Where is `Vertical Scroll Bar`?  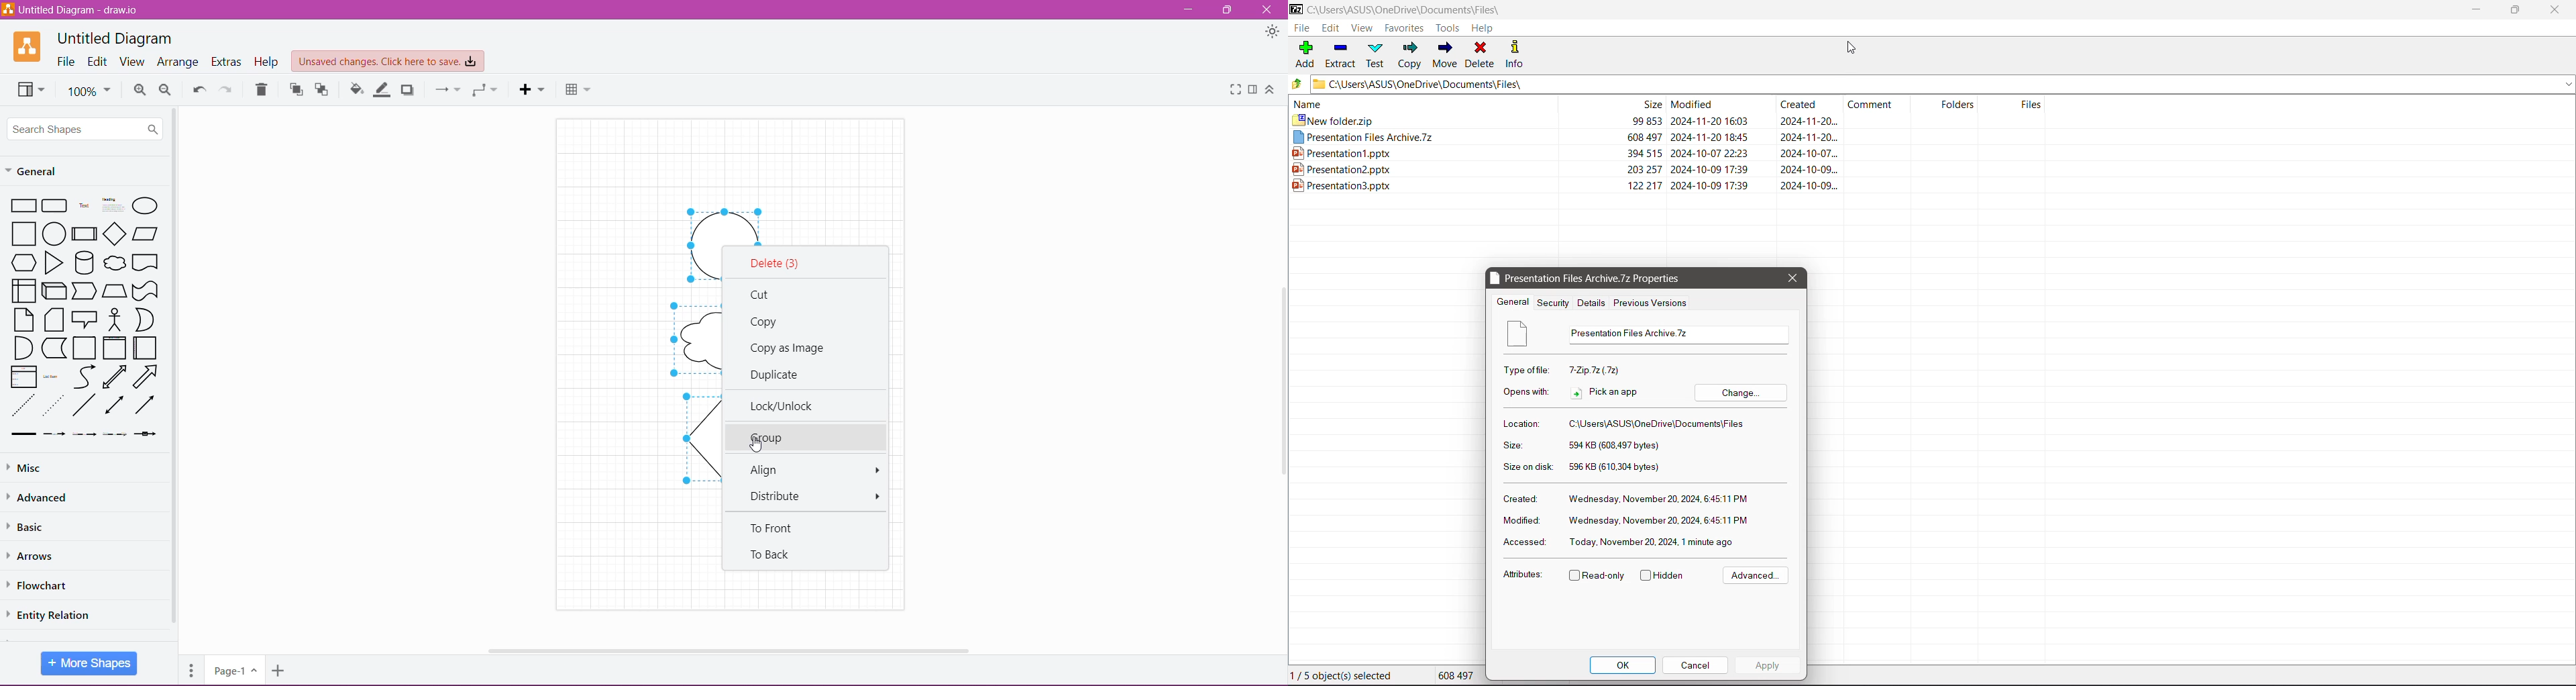
Vertical Scroll Bar is located at coordinates (174, 367).